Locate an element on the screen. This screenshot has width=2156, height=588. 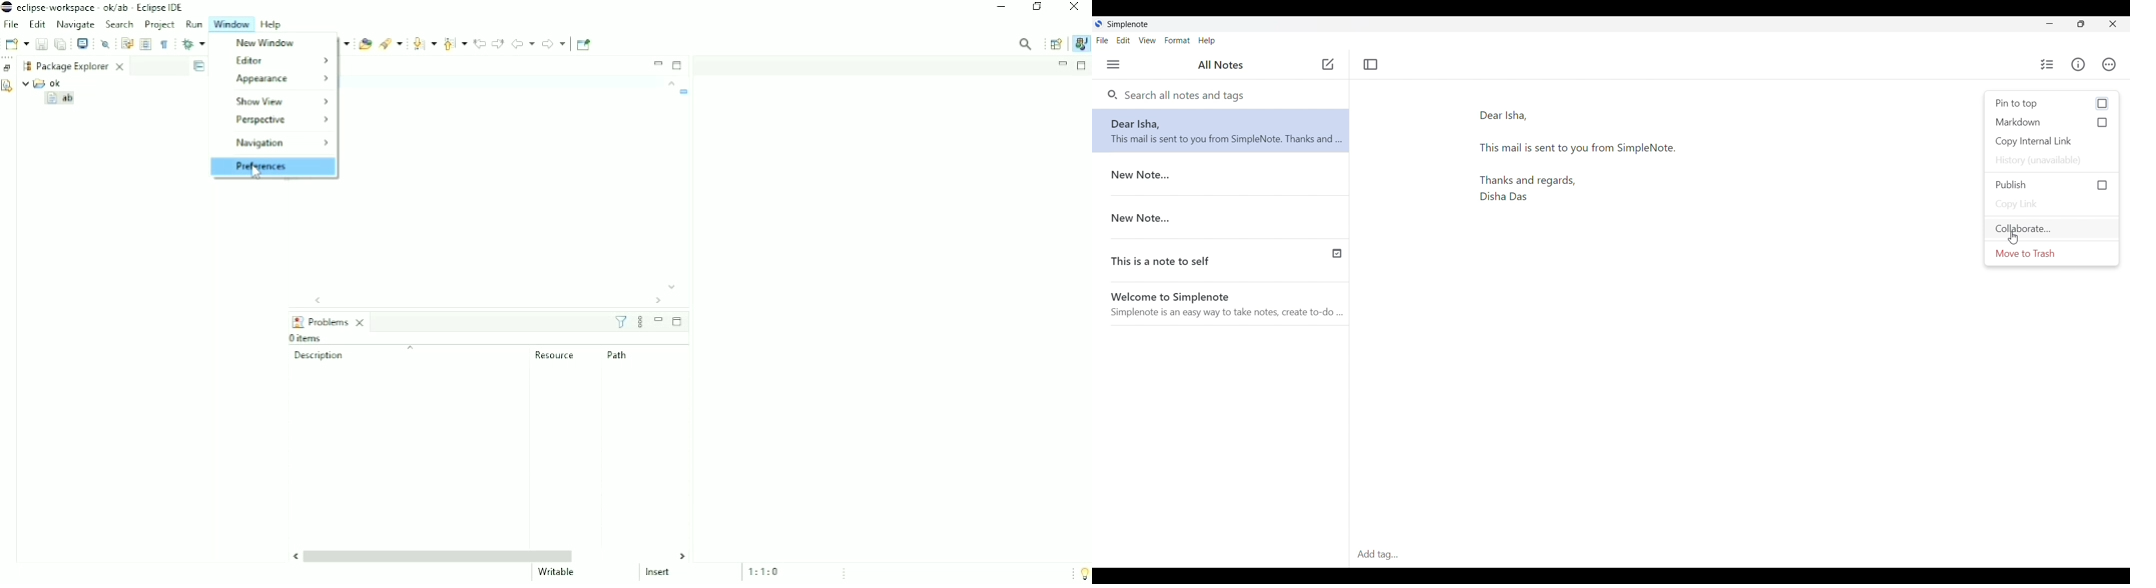
Edit is located at coordinates (1123, 40).